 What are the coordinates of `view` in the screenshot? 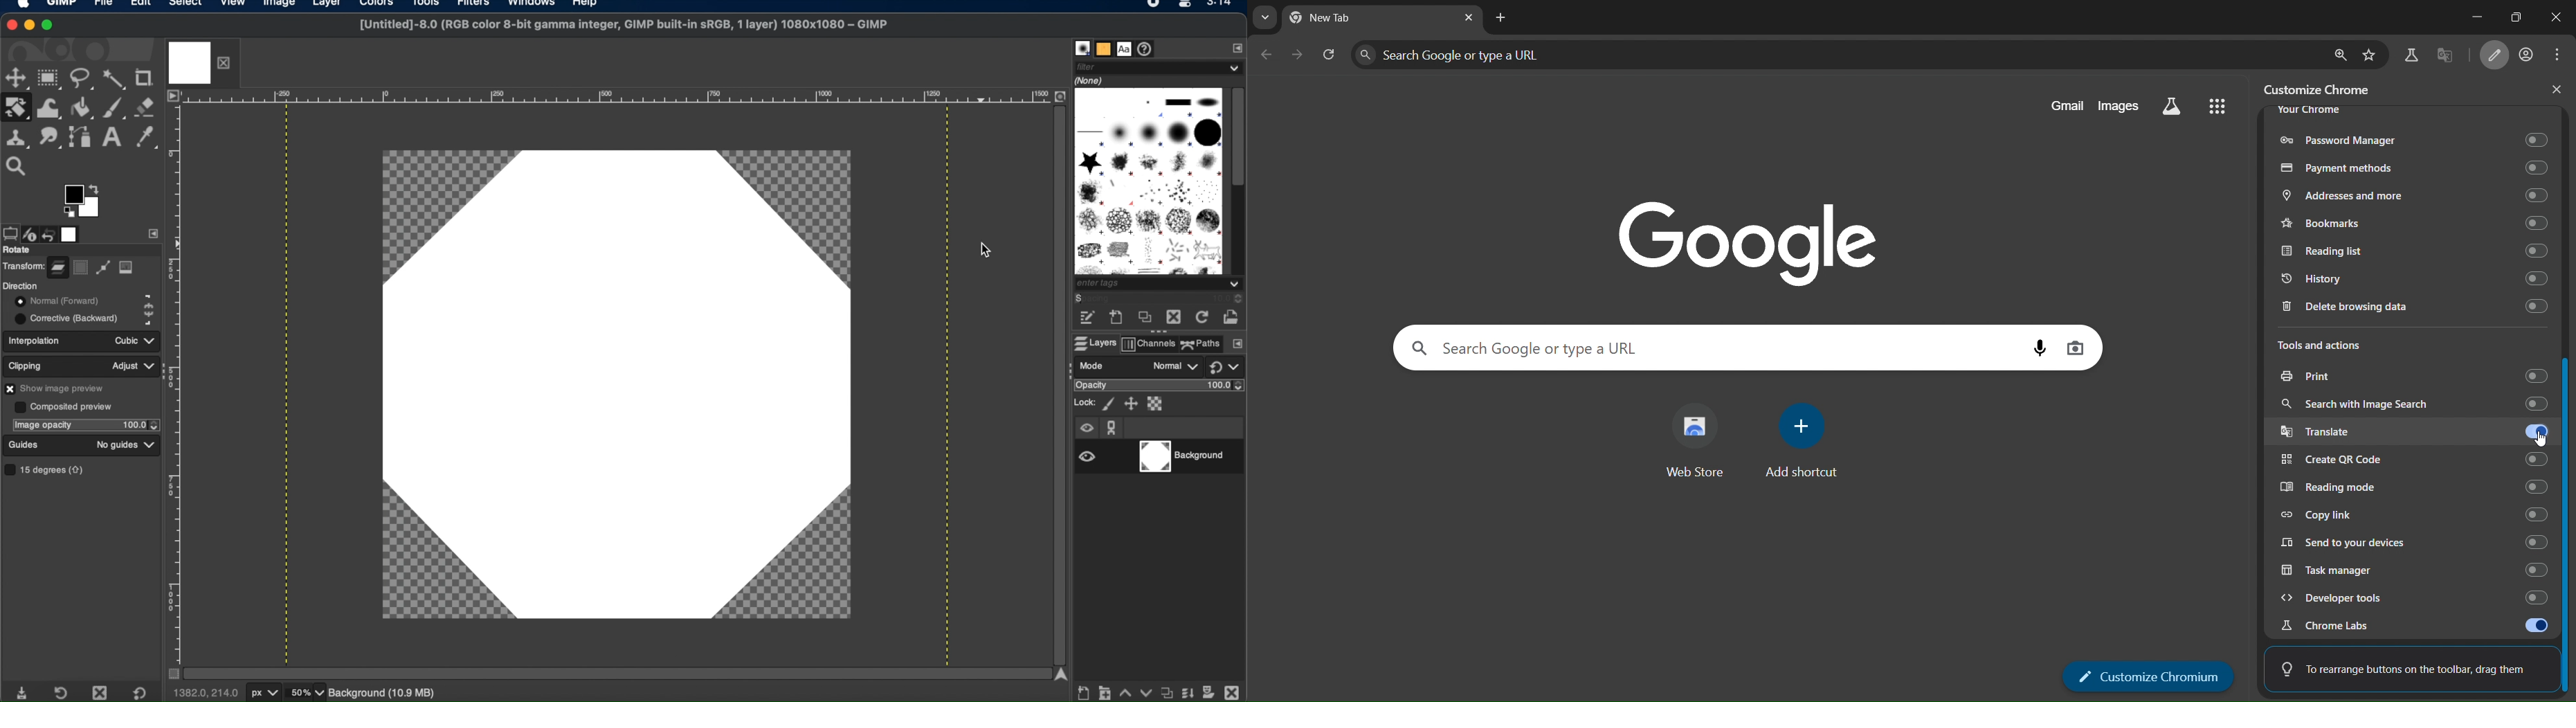 It's located at (233, 5).